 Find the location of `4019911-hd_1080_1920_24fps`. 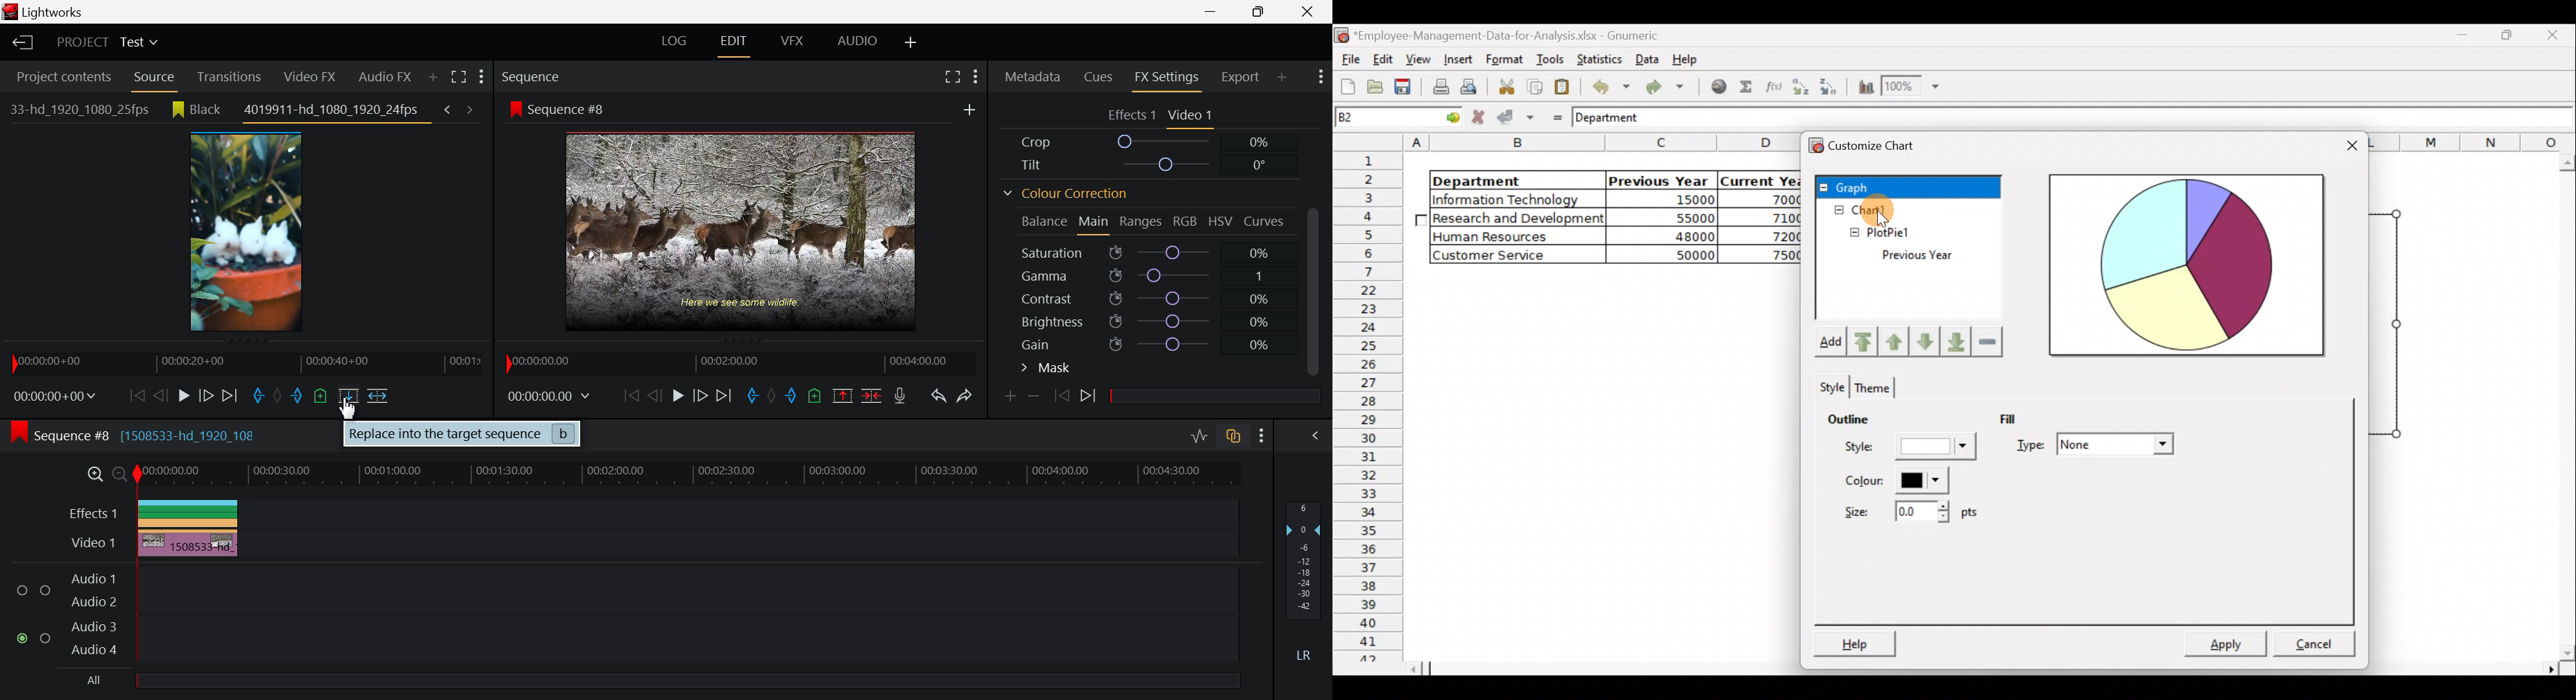

4019911-hd_1080_1920_24fps is located at coordinates (334, 114).